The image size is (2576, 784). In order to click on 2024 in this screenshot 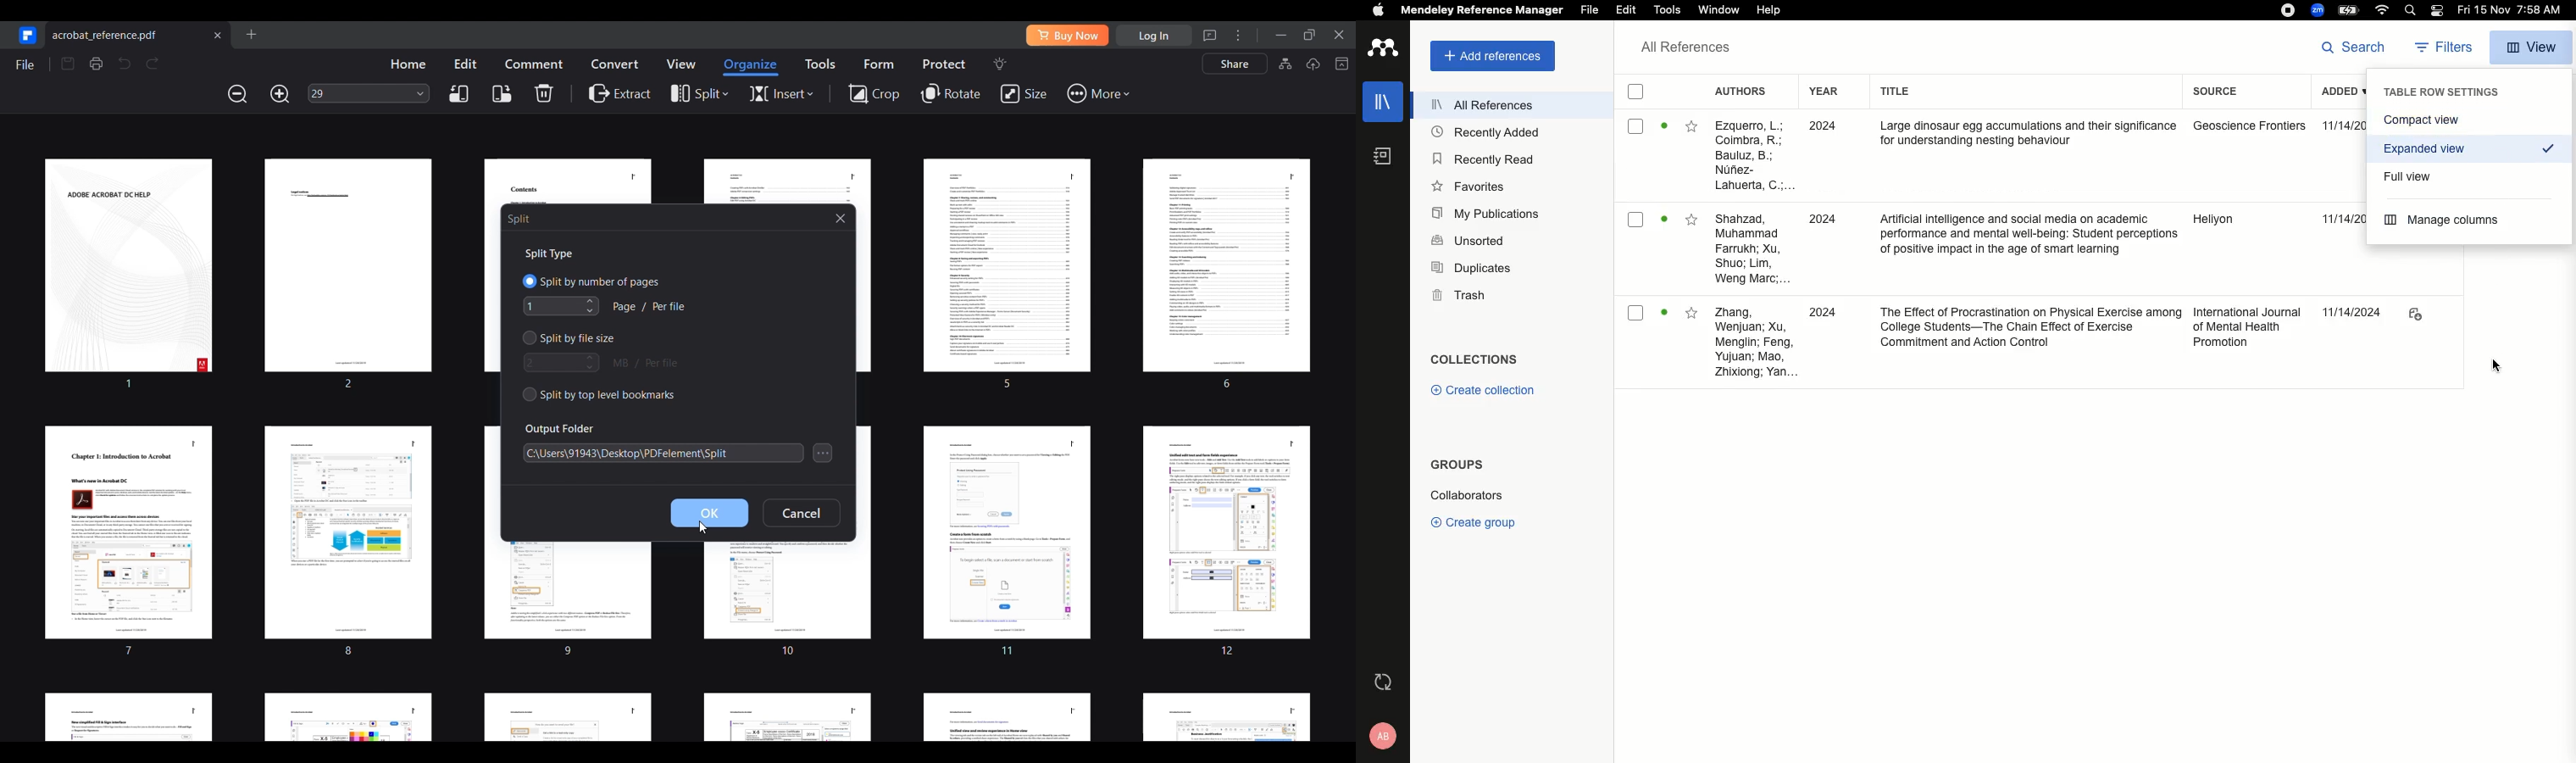, I will do `click(1819, 314)`.